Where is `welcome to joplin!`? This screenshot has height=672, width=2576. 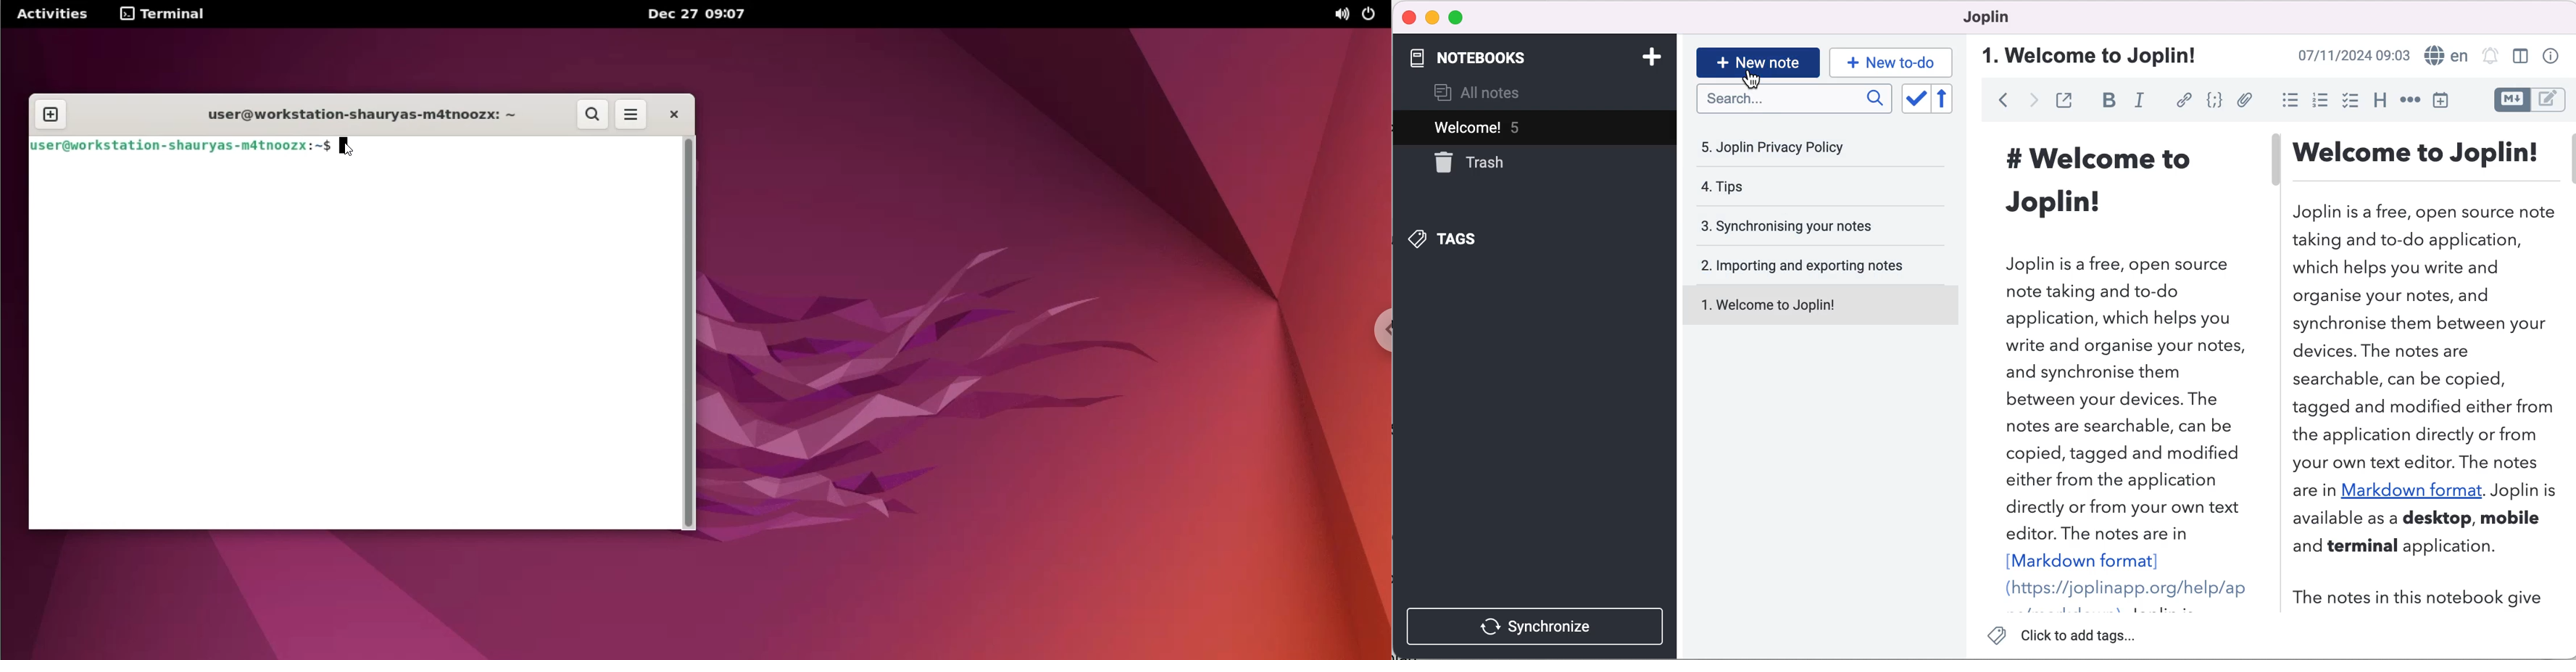 welcome to joplin! is located at coordinates (2100, 56).